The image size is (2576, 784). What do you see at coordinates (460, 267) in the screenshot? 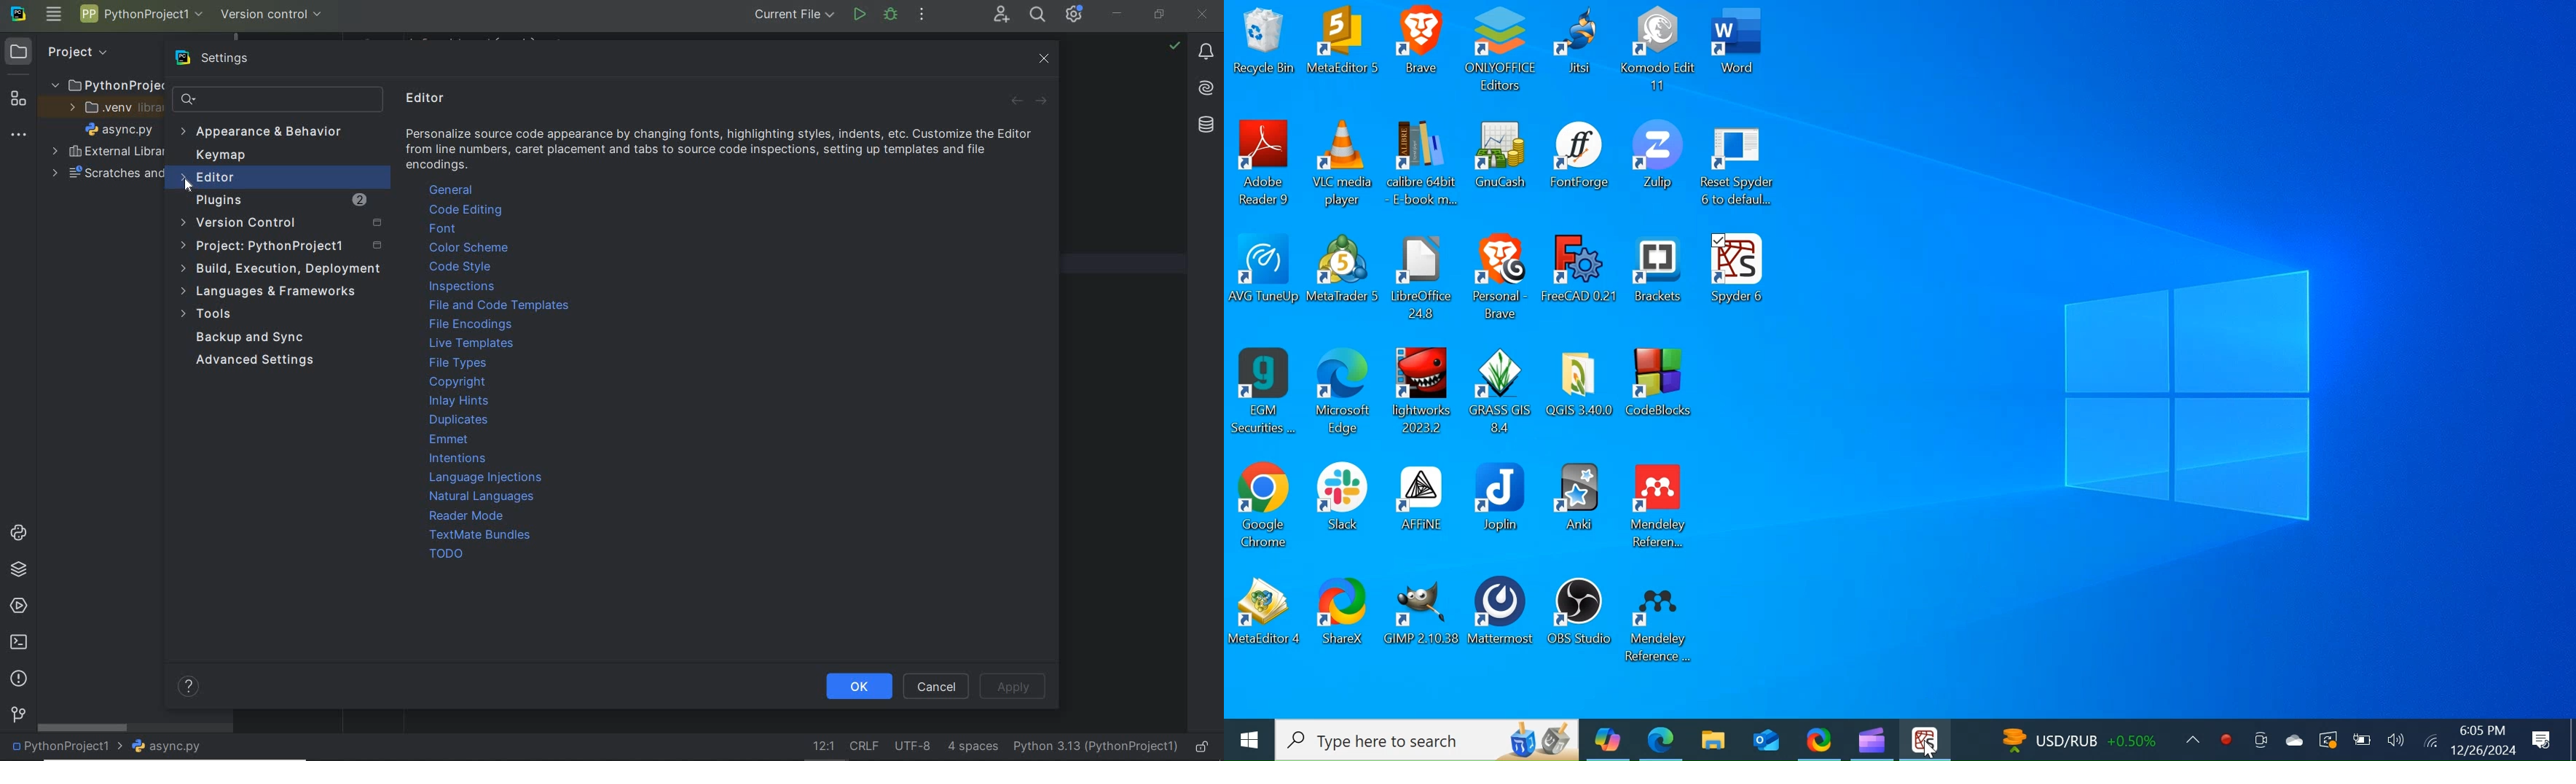
I see `code style` at bounding box center [460, 267].